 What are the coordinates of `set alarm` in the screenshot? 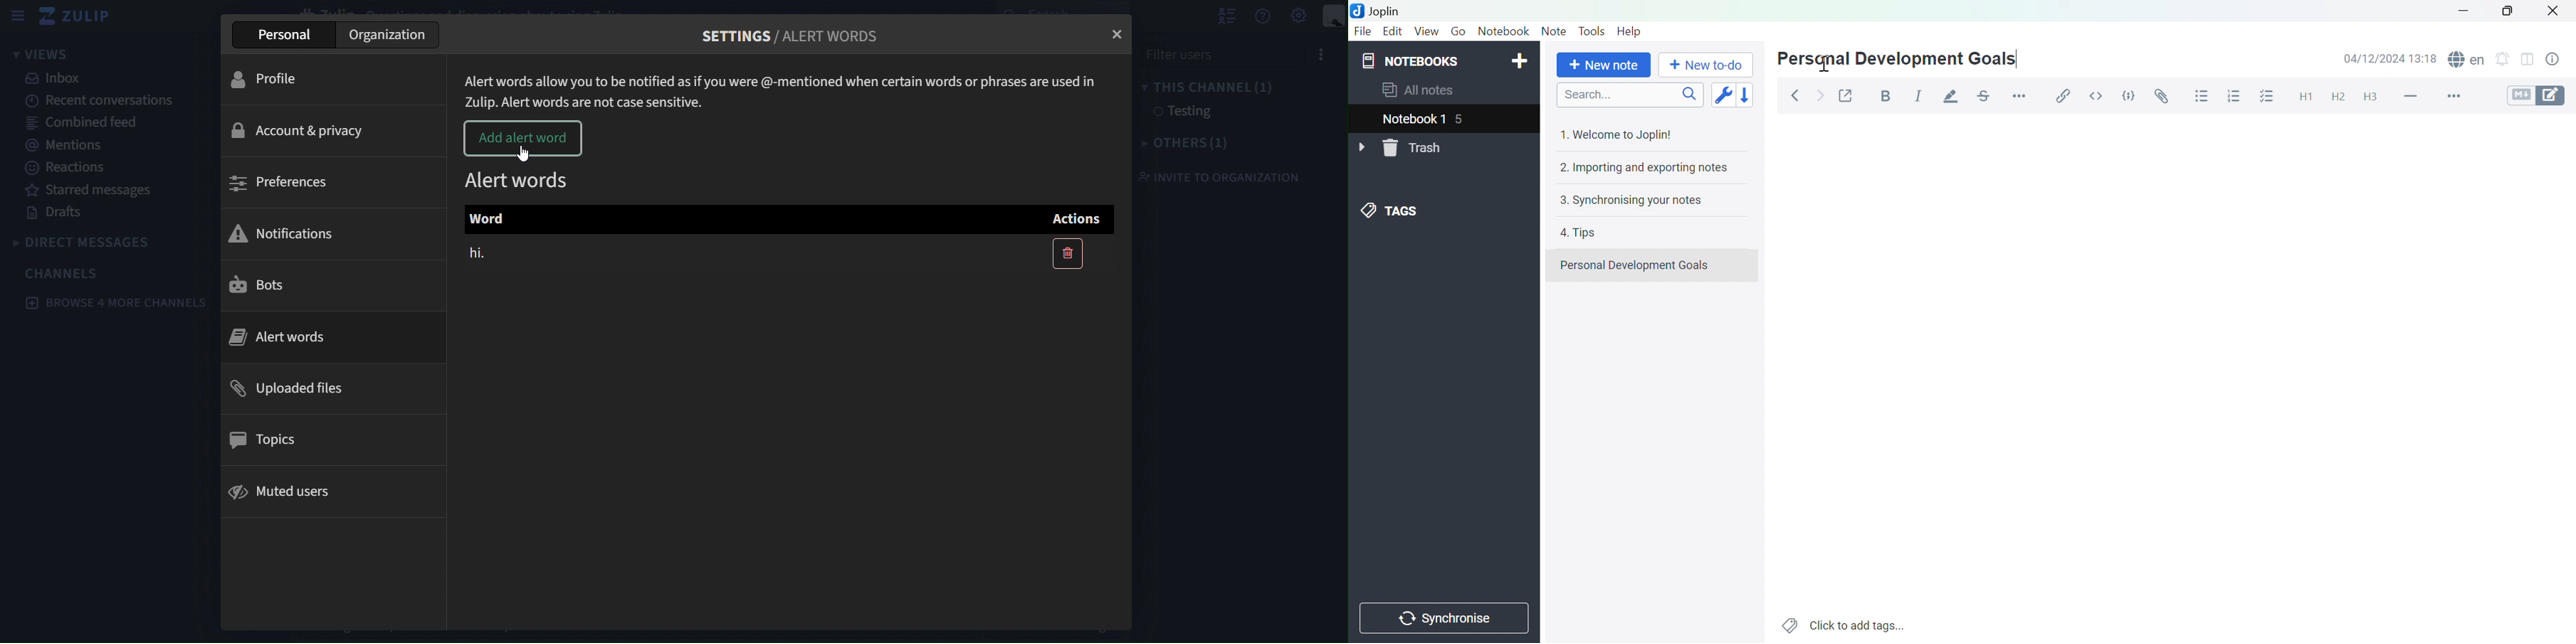 It's located at (2506, 61).